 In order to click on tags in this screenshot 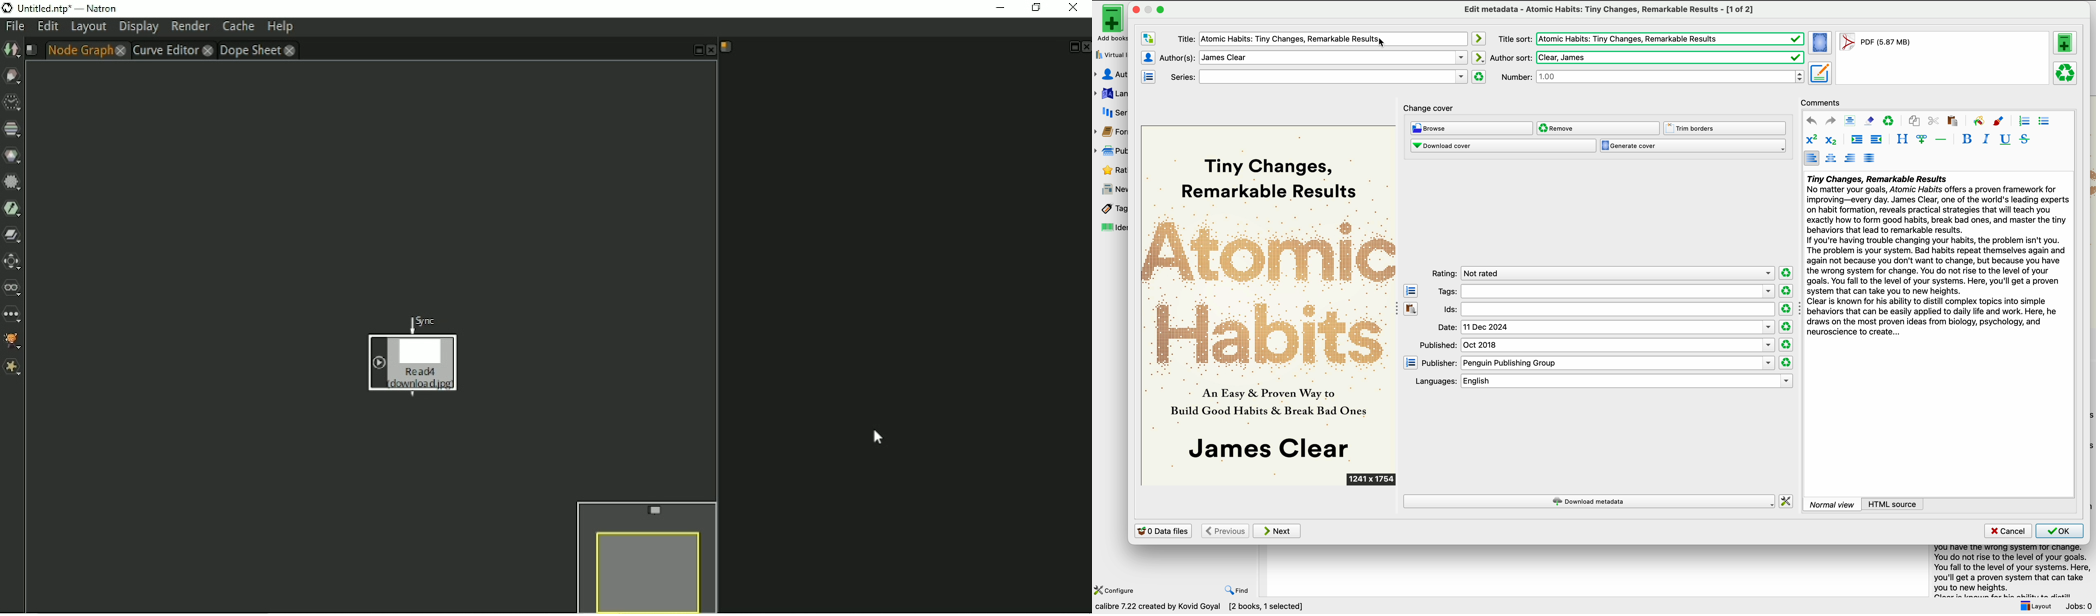, I will do `click(1110, 209)`.